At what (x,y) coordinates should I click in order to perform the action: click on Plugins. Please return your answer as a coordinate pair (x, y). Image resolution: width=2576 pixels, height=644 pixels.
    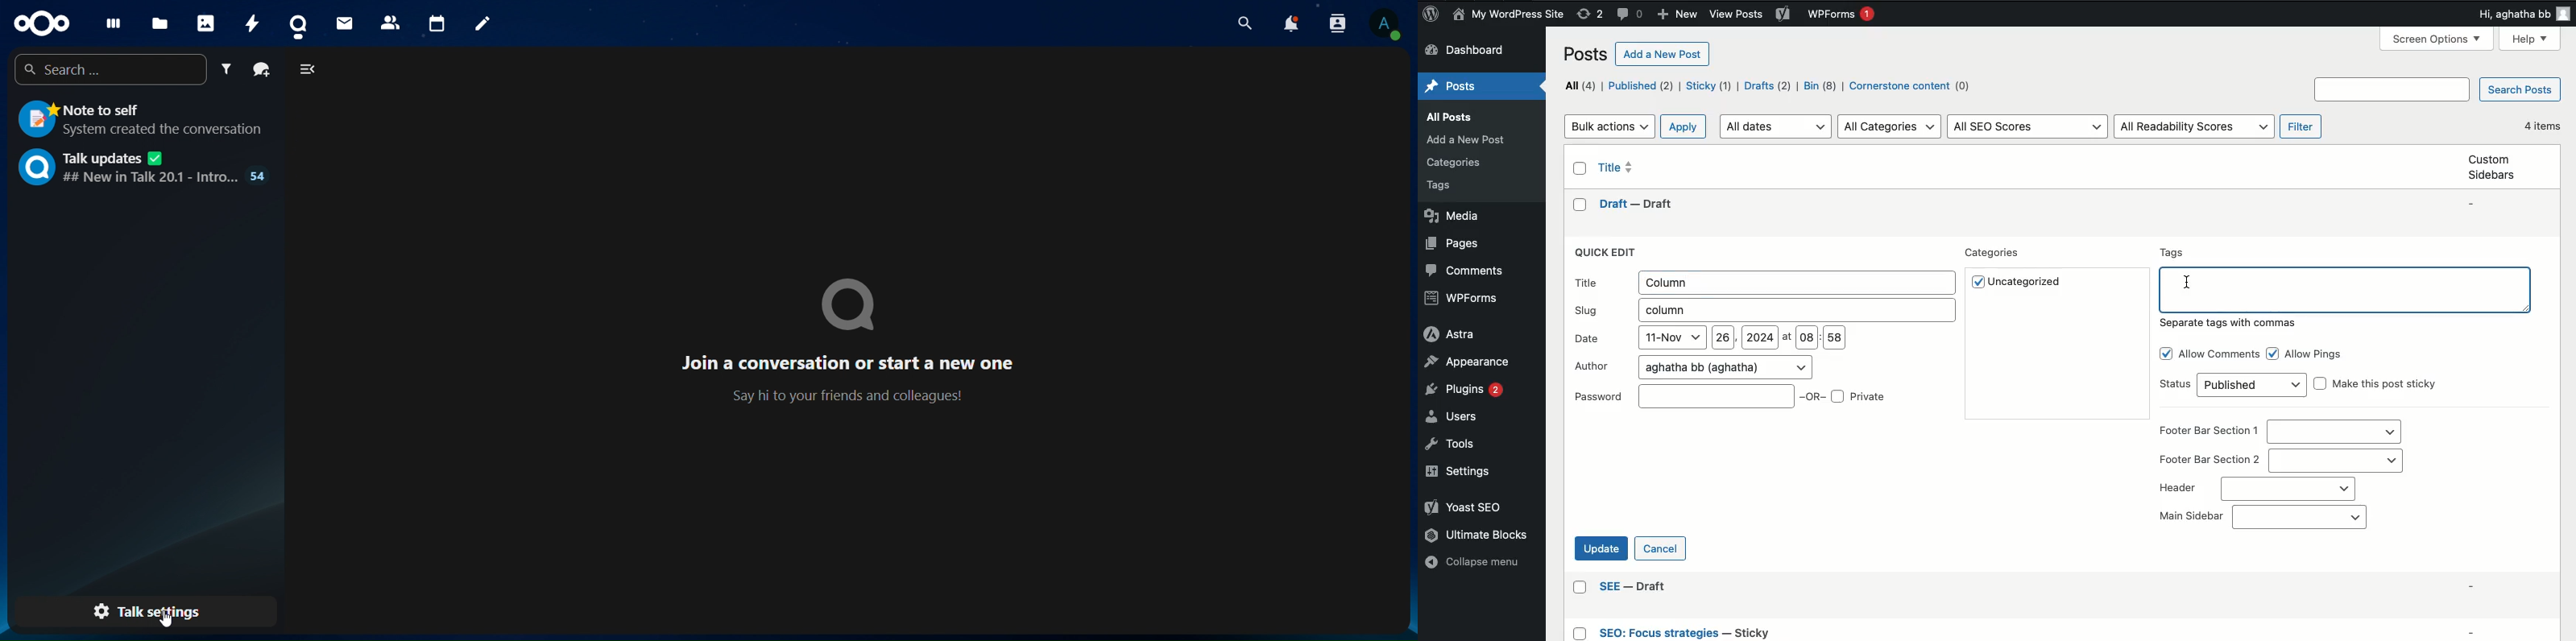
    Looking at the image, I should click on (1465, 393).